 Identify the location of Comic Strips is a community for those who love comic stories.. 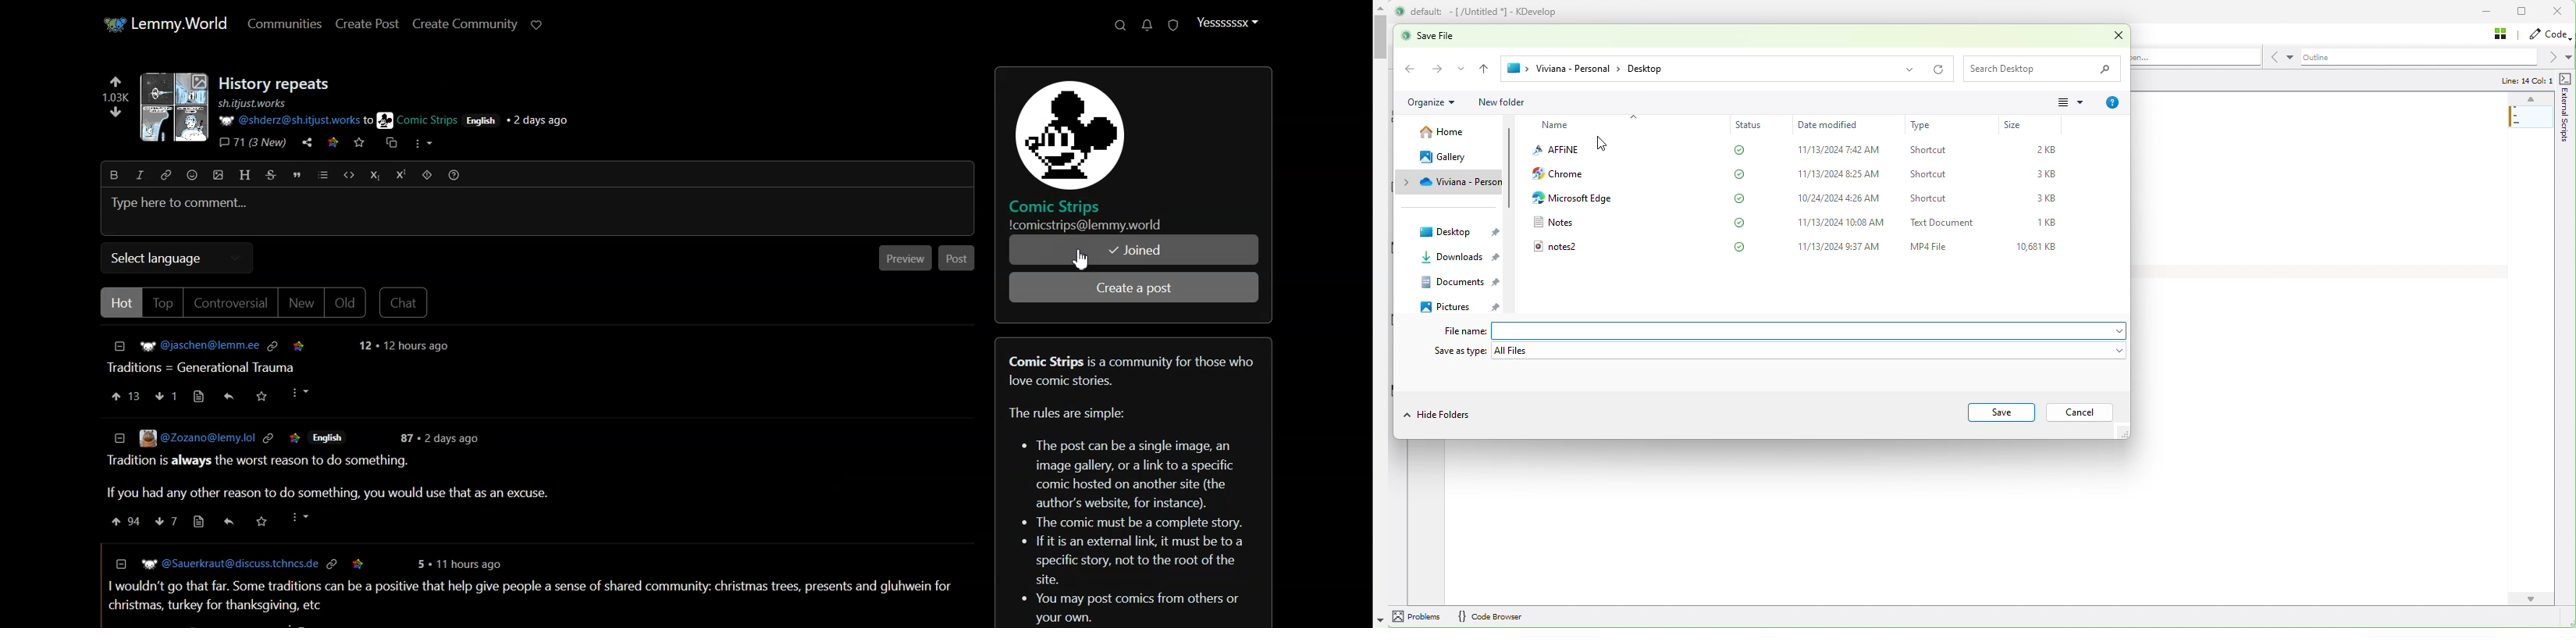
(1130, 369).